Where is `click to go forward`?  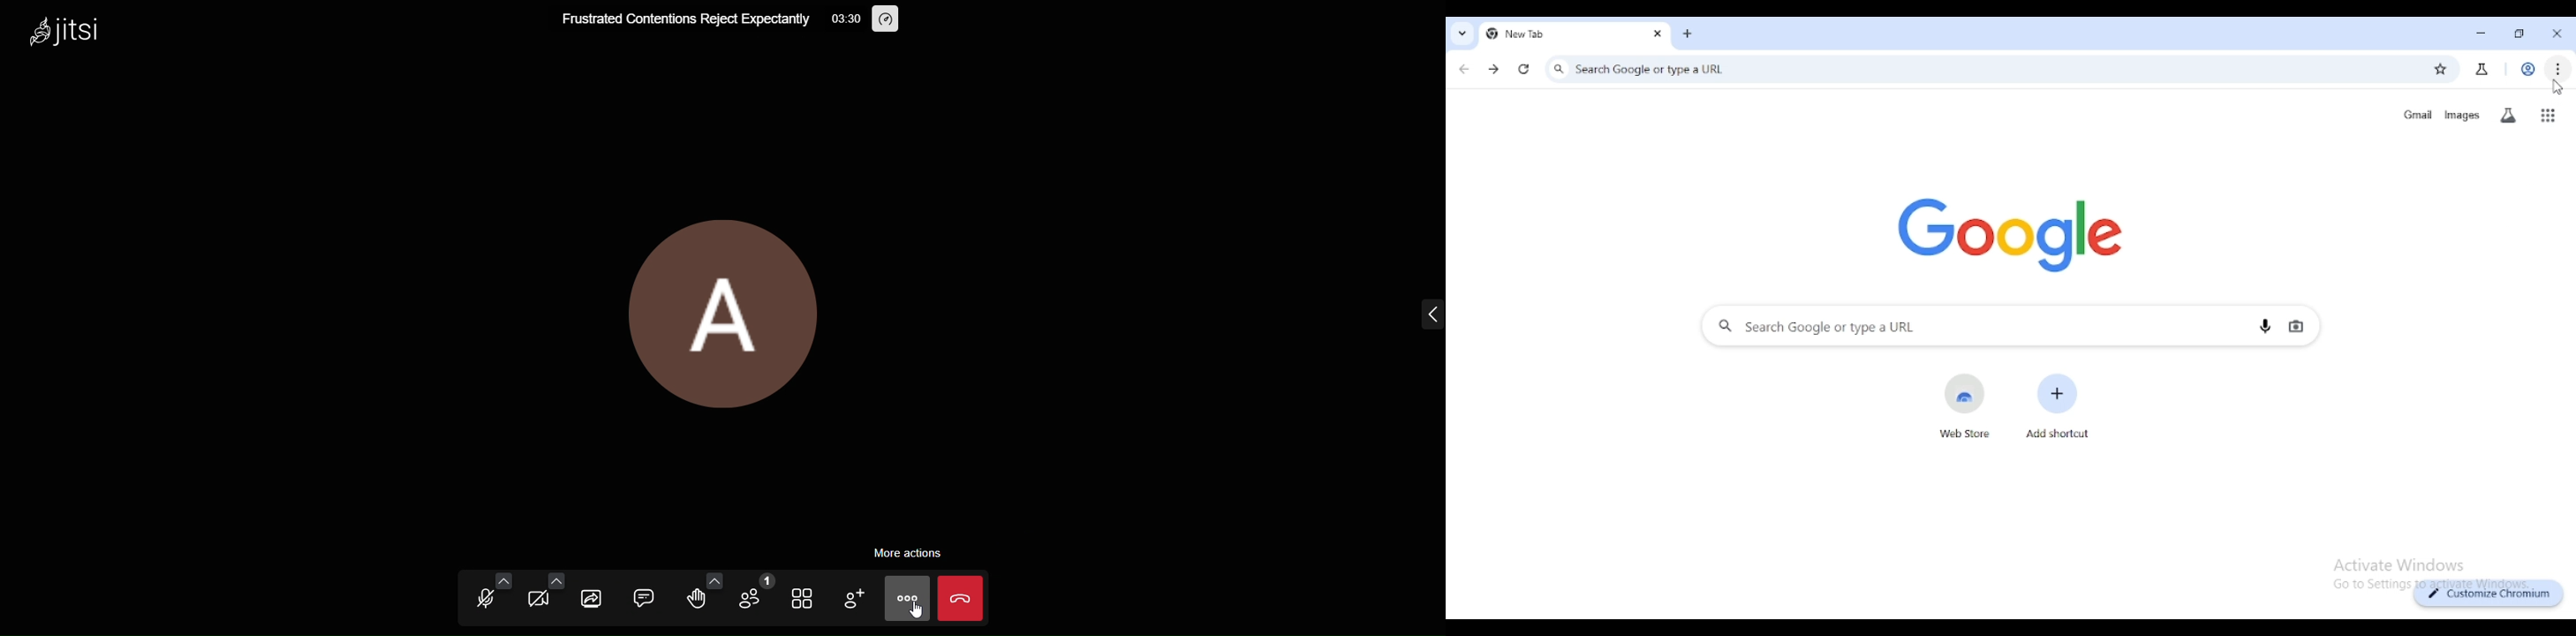
click to go forward is located at coordinates (1493, 69).